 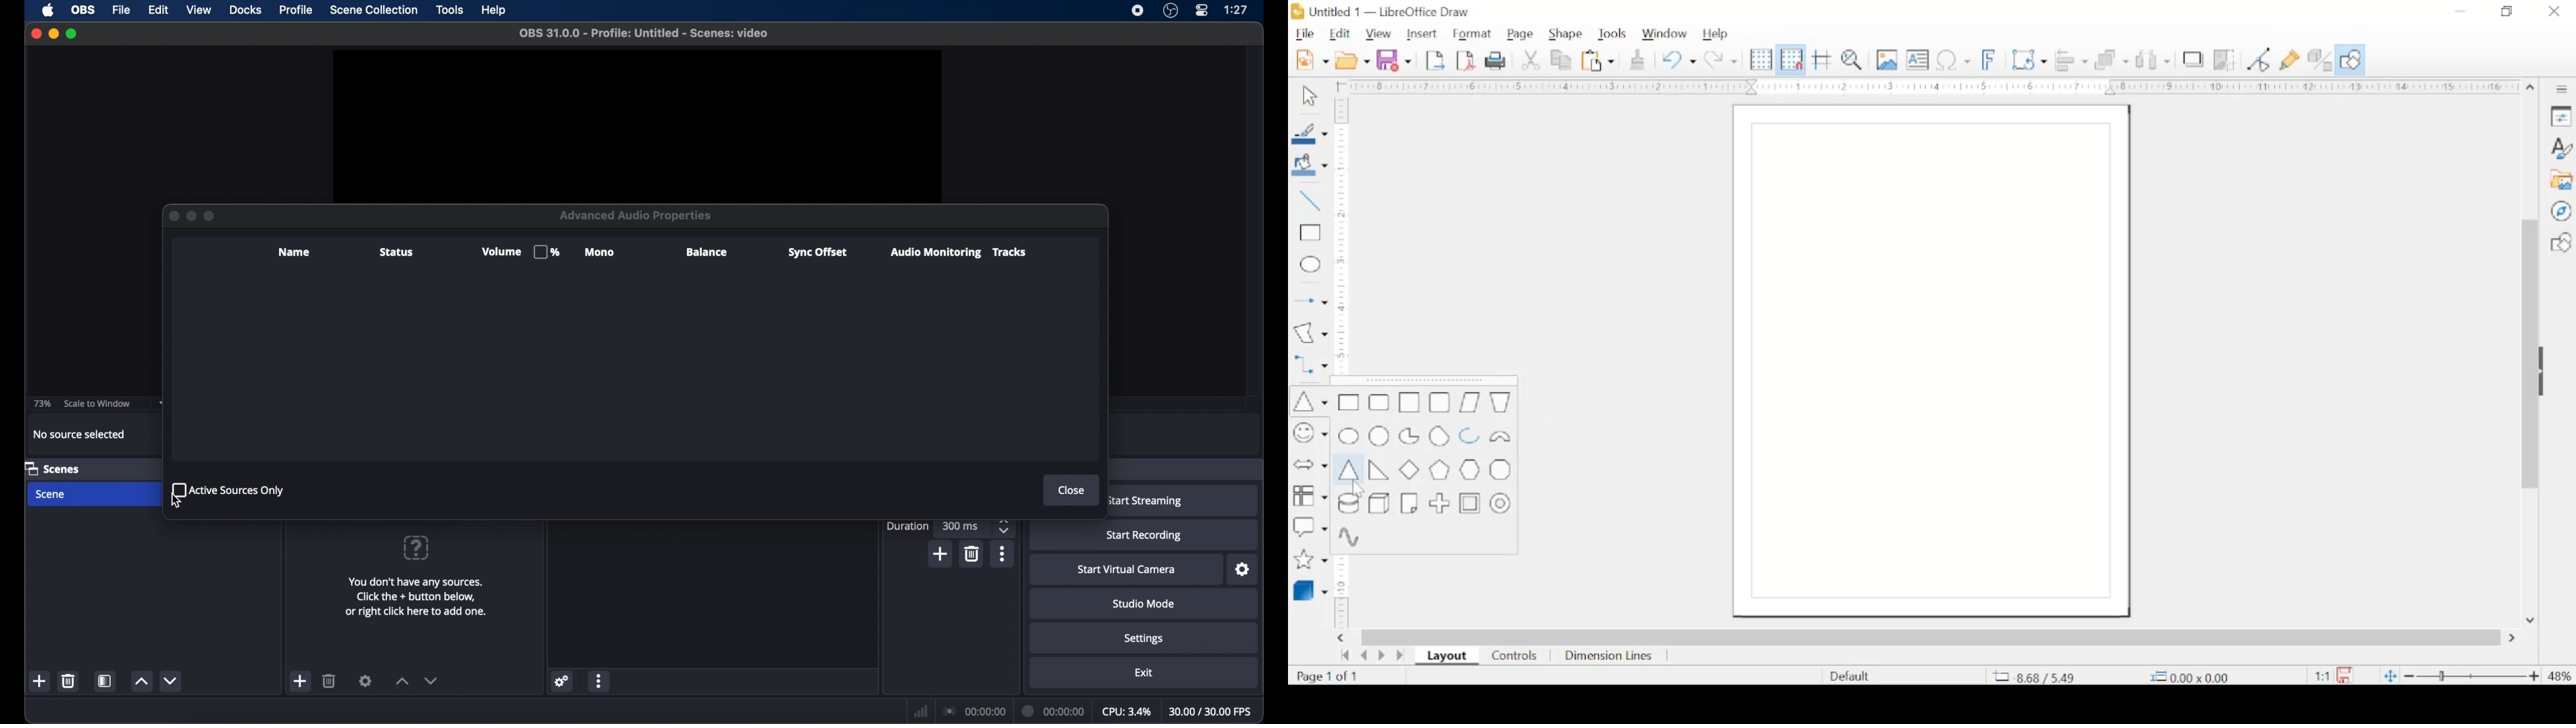 What do you see at coordinates (81, 434) in the screenshot?
I see `no source selected` at bounding box center [81, 434].